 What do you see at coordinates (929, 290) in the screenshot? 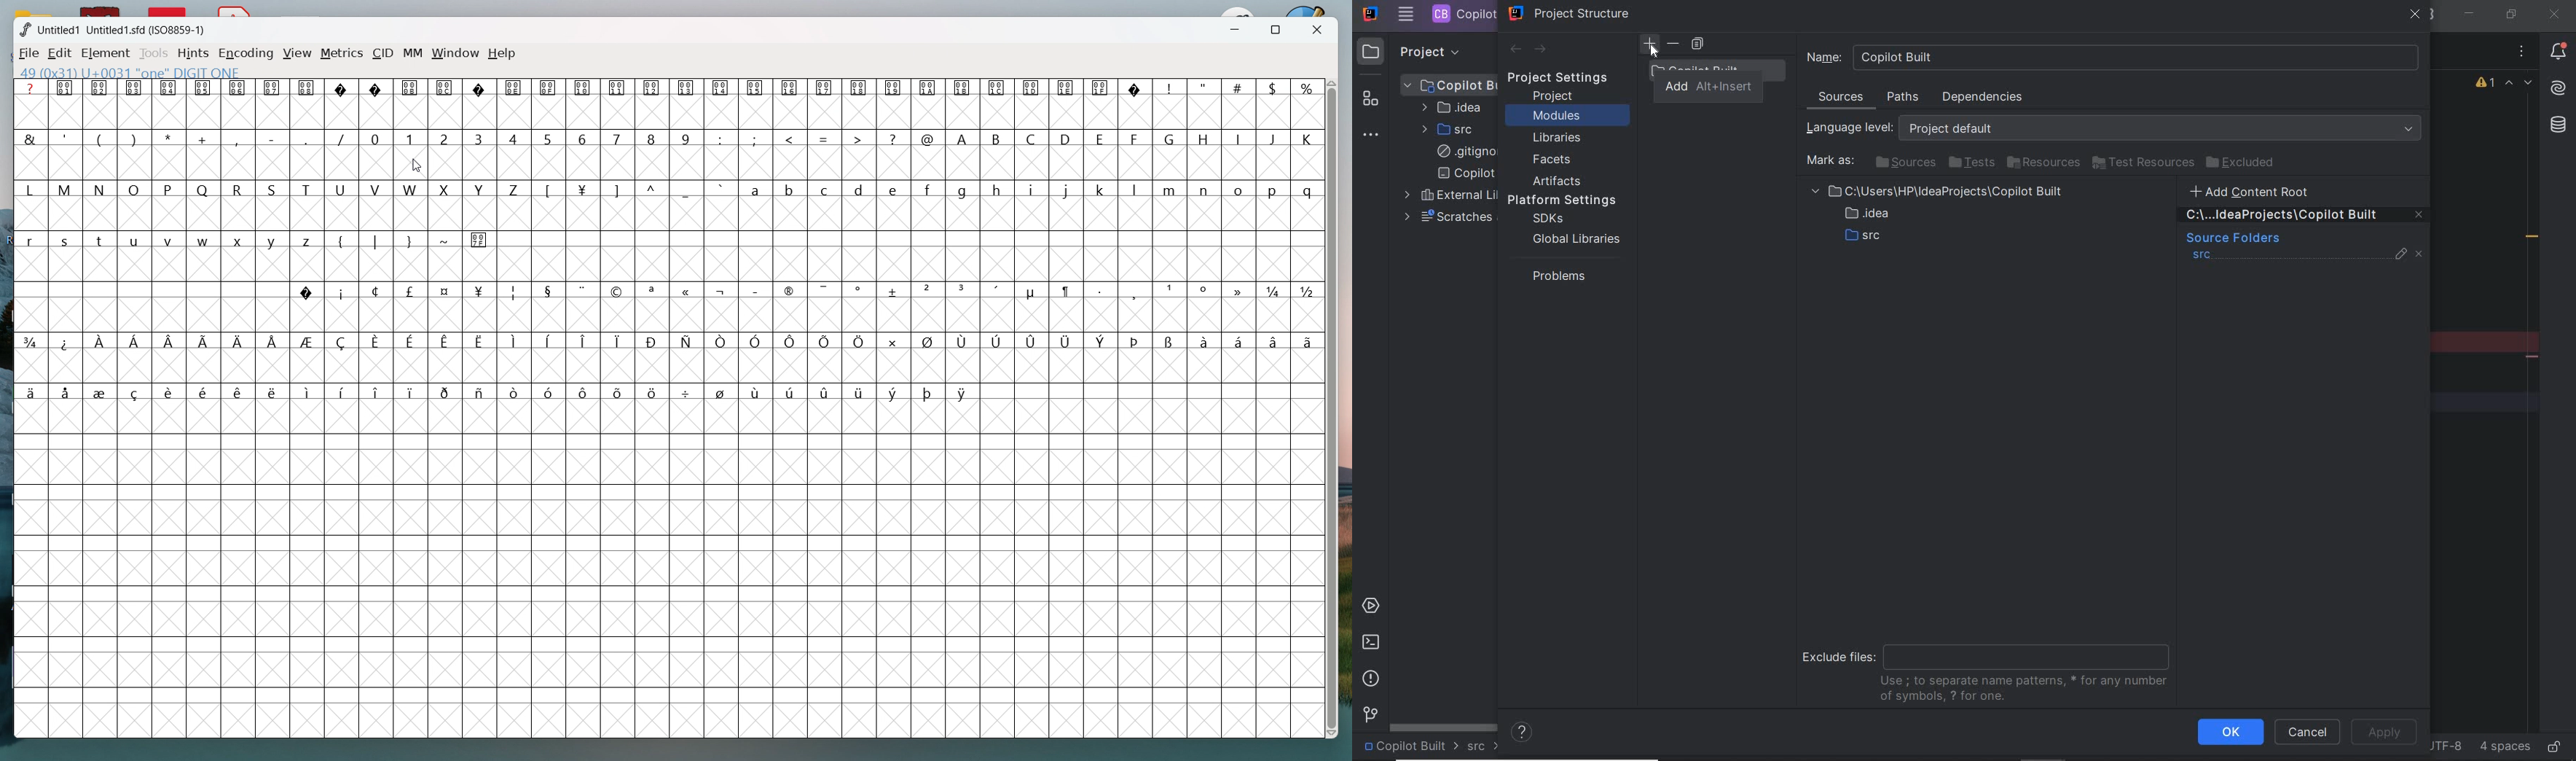
I see `symbol` at bounding box center [929, 290].